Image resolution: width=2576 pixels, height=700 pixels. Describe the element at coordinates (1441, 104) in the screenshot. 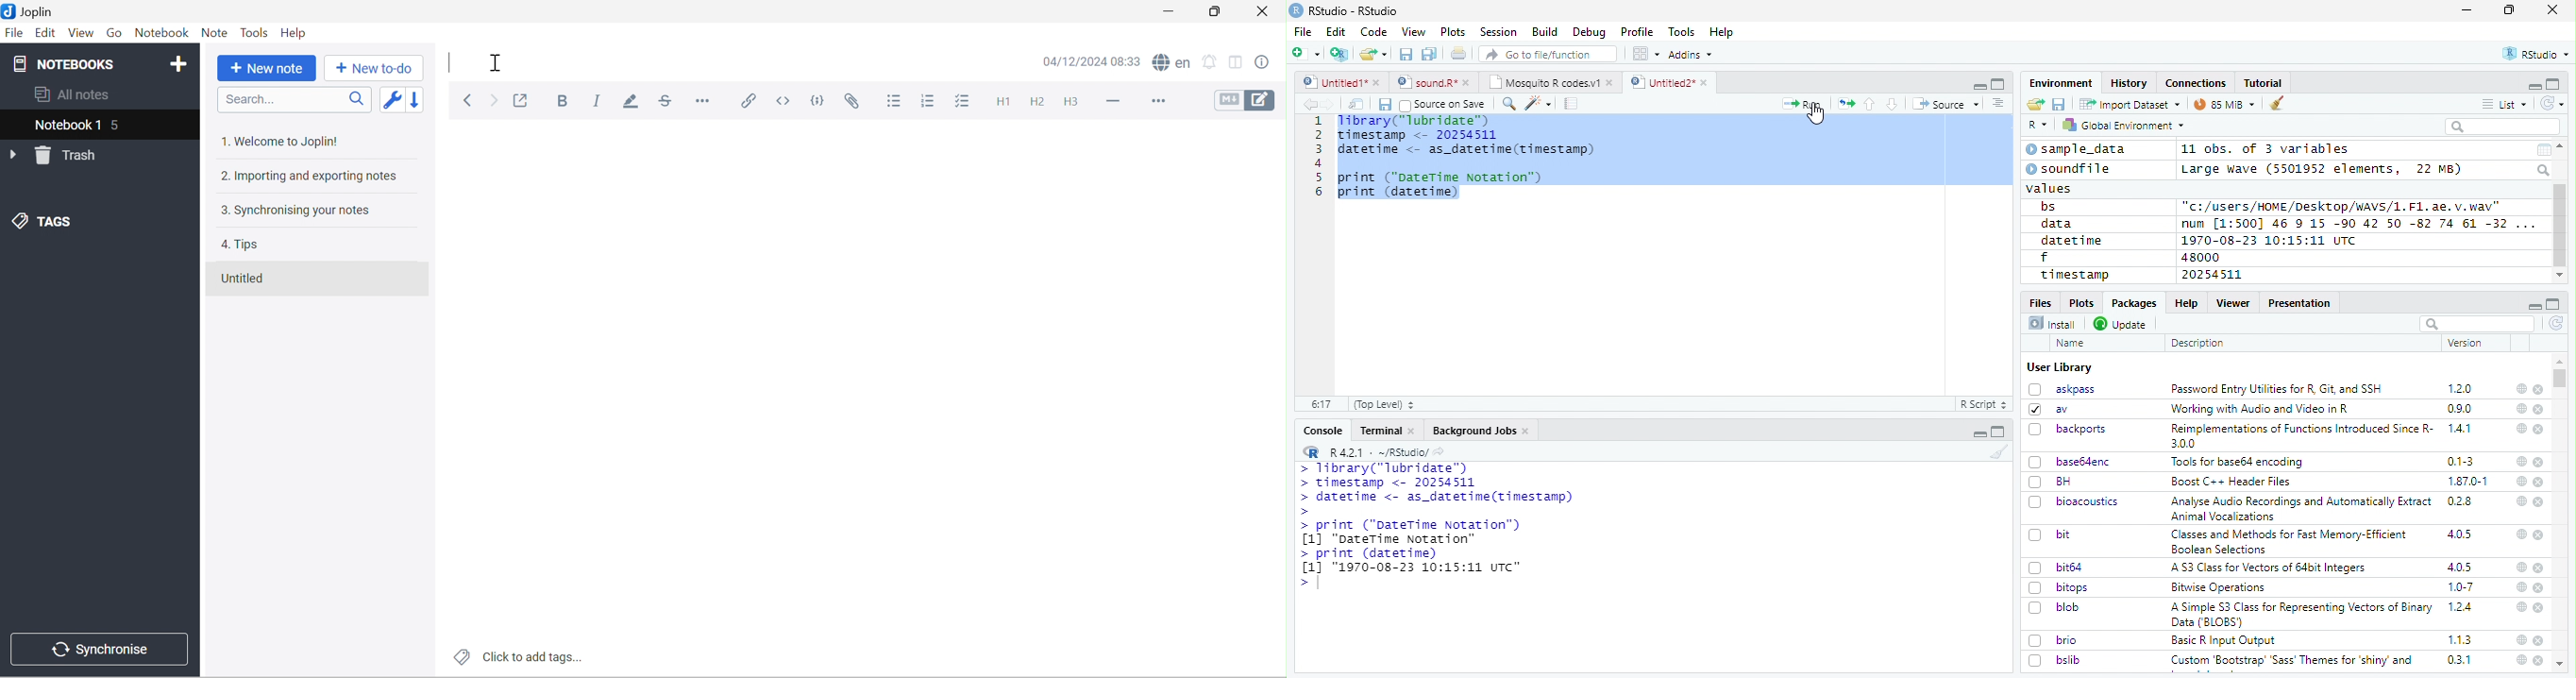

I see `Source on Save` at that location.